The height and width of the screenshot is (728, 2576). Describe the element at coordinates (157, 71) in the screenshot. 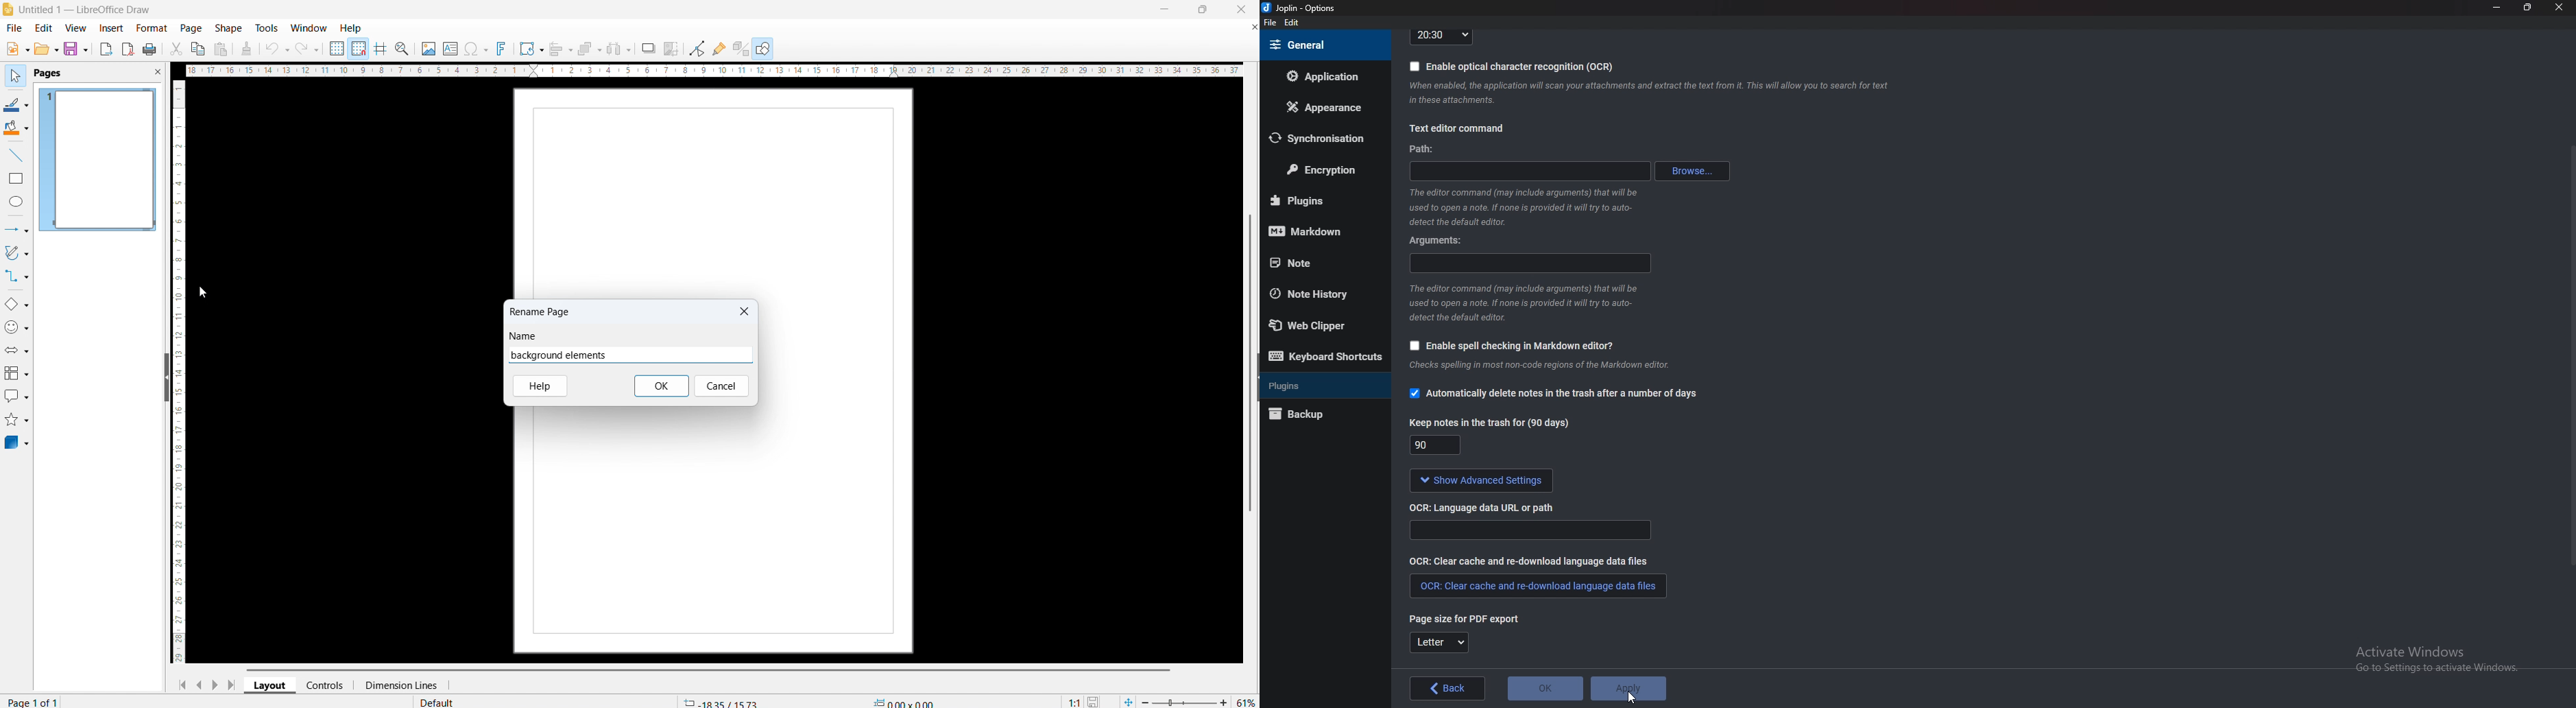

I see `close pane` at that location.